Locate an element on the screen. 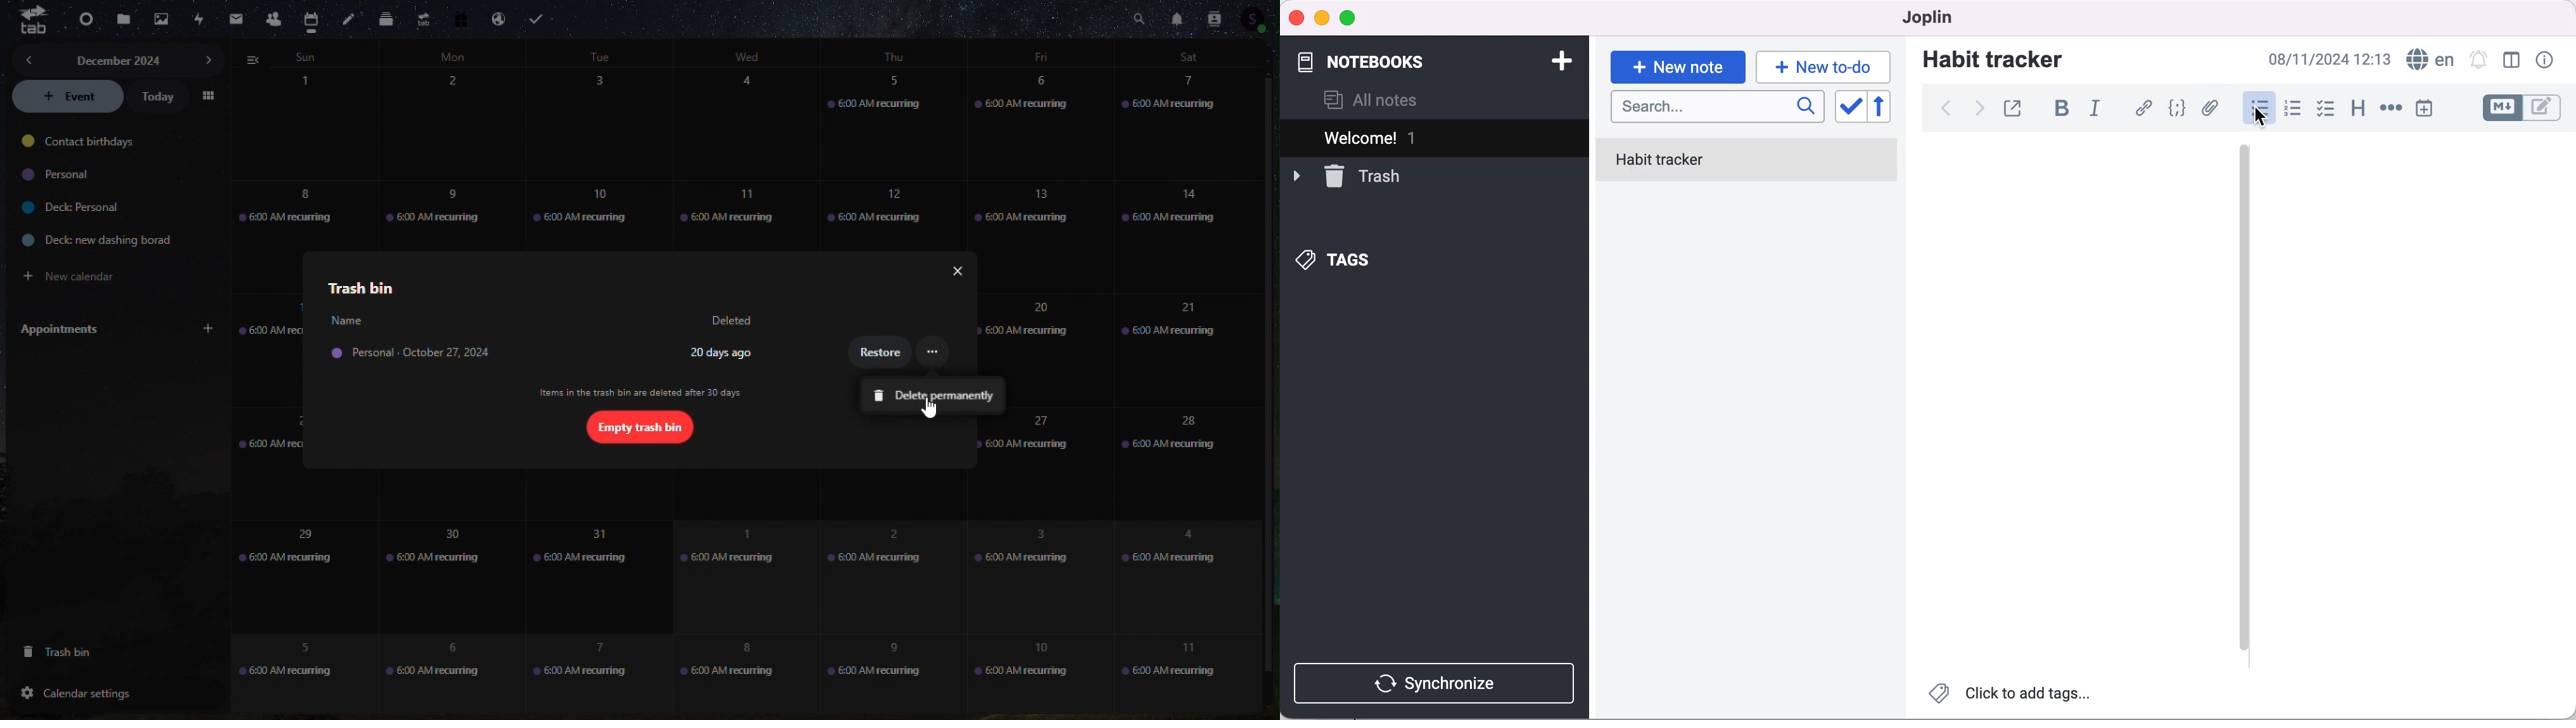 The image size is (2576, 728). bulleted list is located at coordinates (2256, 110).